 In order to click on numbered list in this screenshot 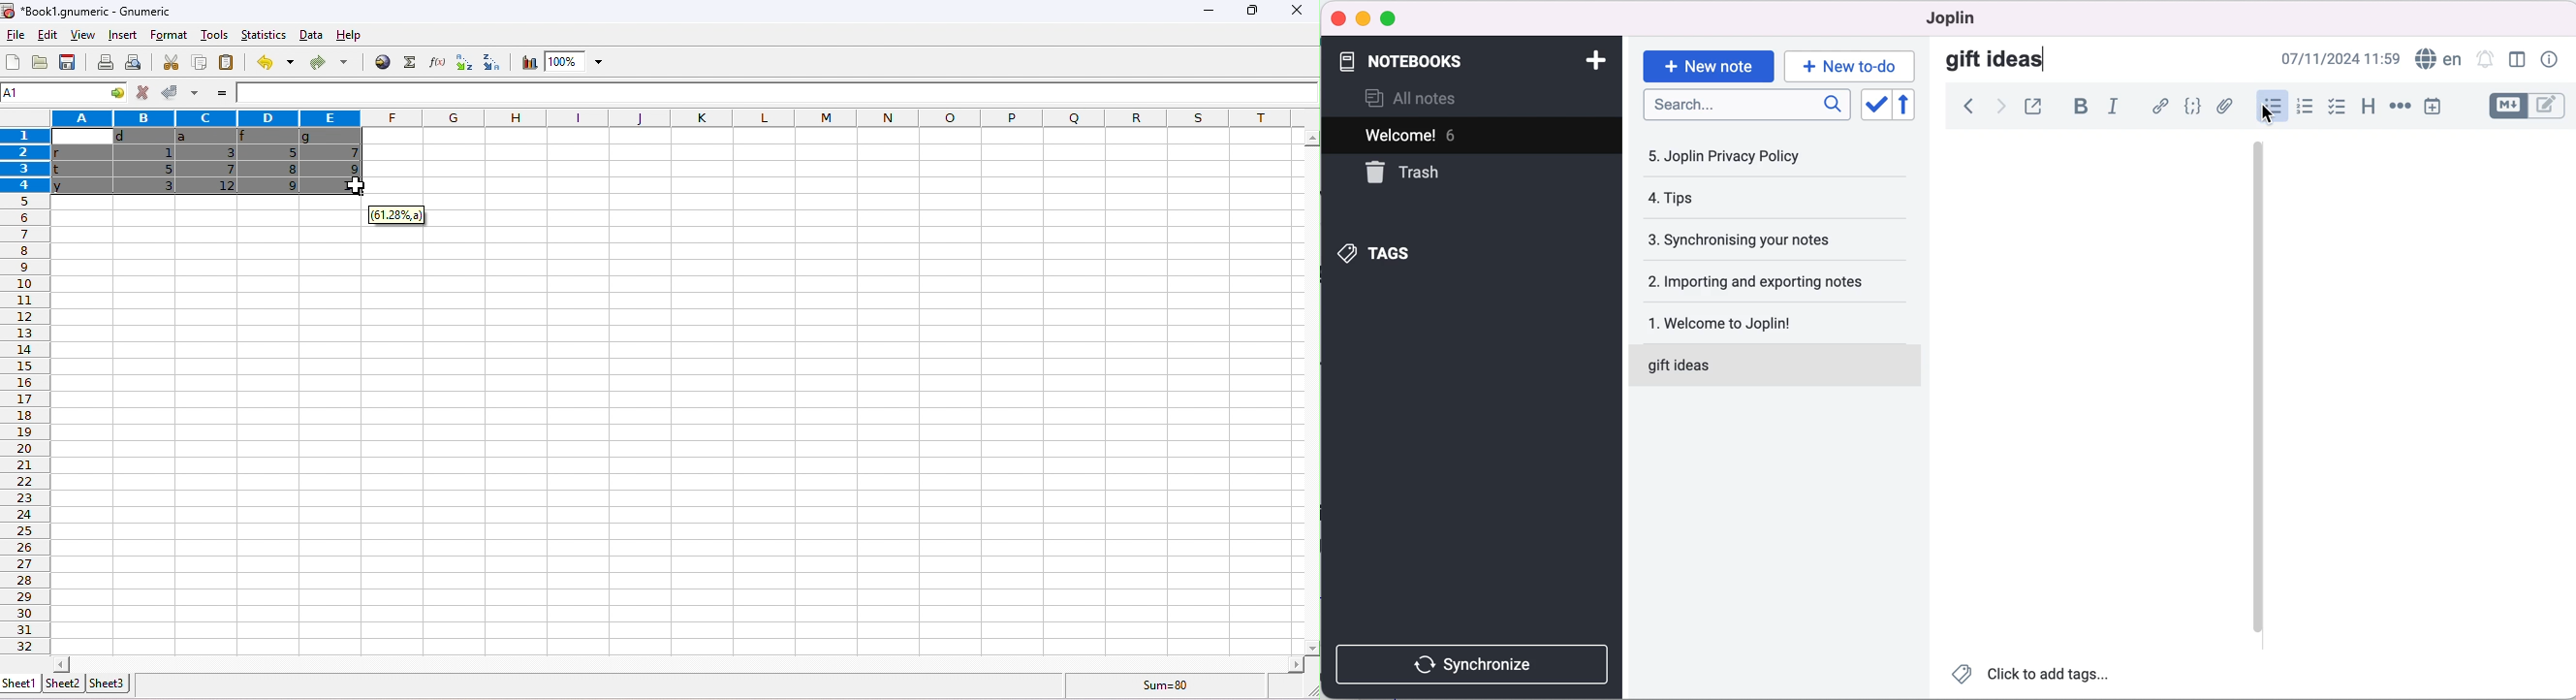, I will do `click(2305, 107)`.